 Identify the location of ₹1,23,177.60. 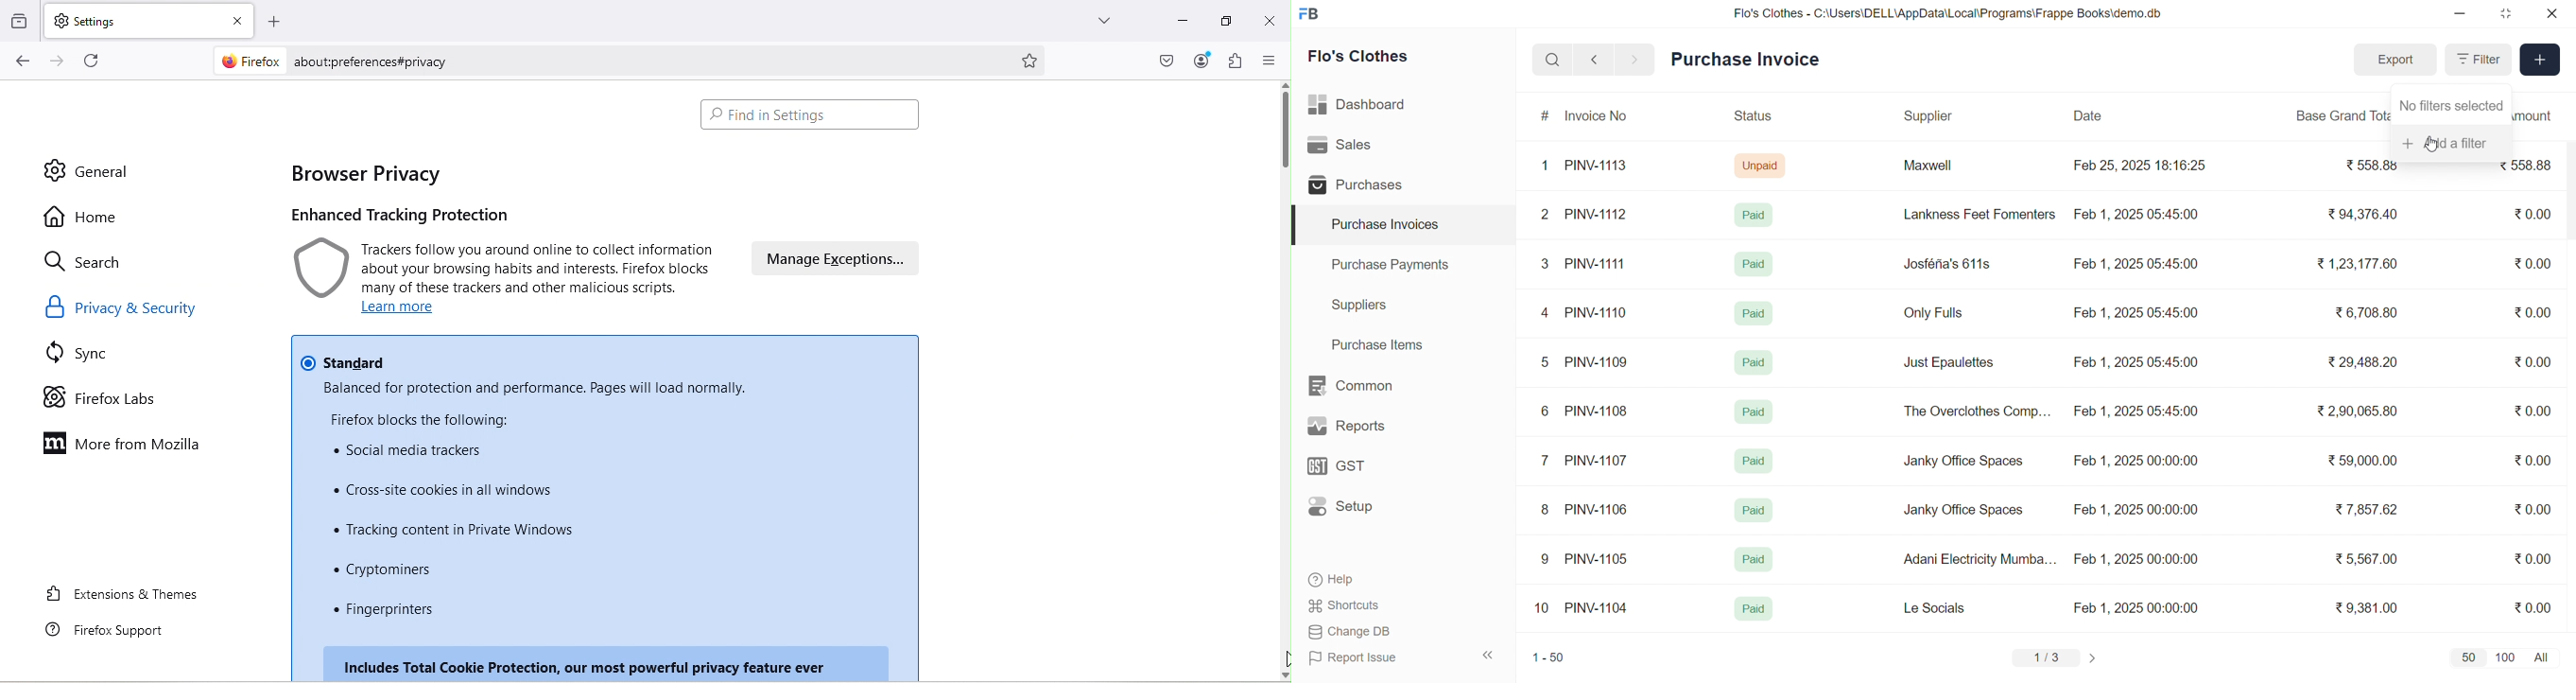
(2355, 262).